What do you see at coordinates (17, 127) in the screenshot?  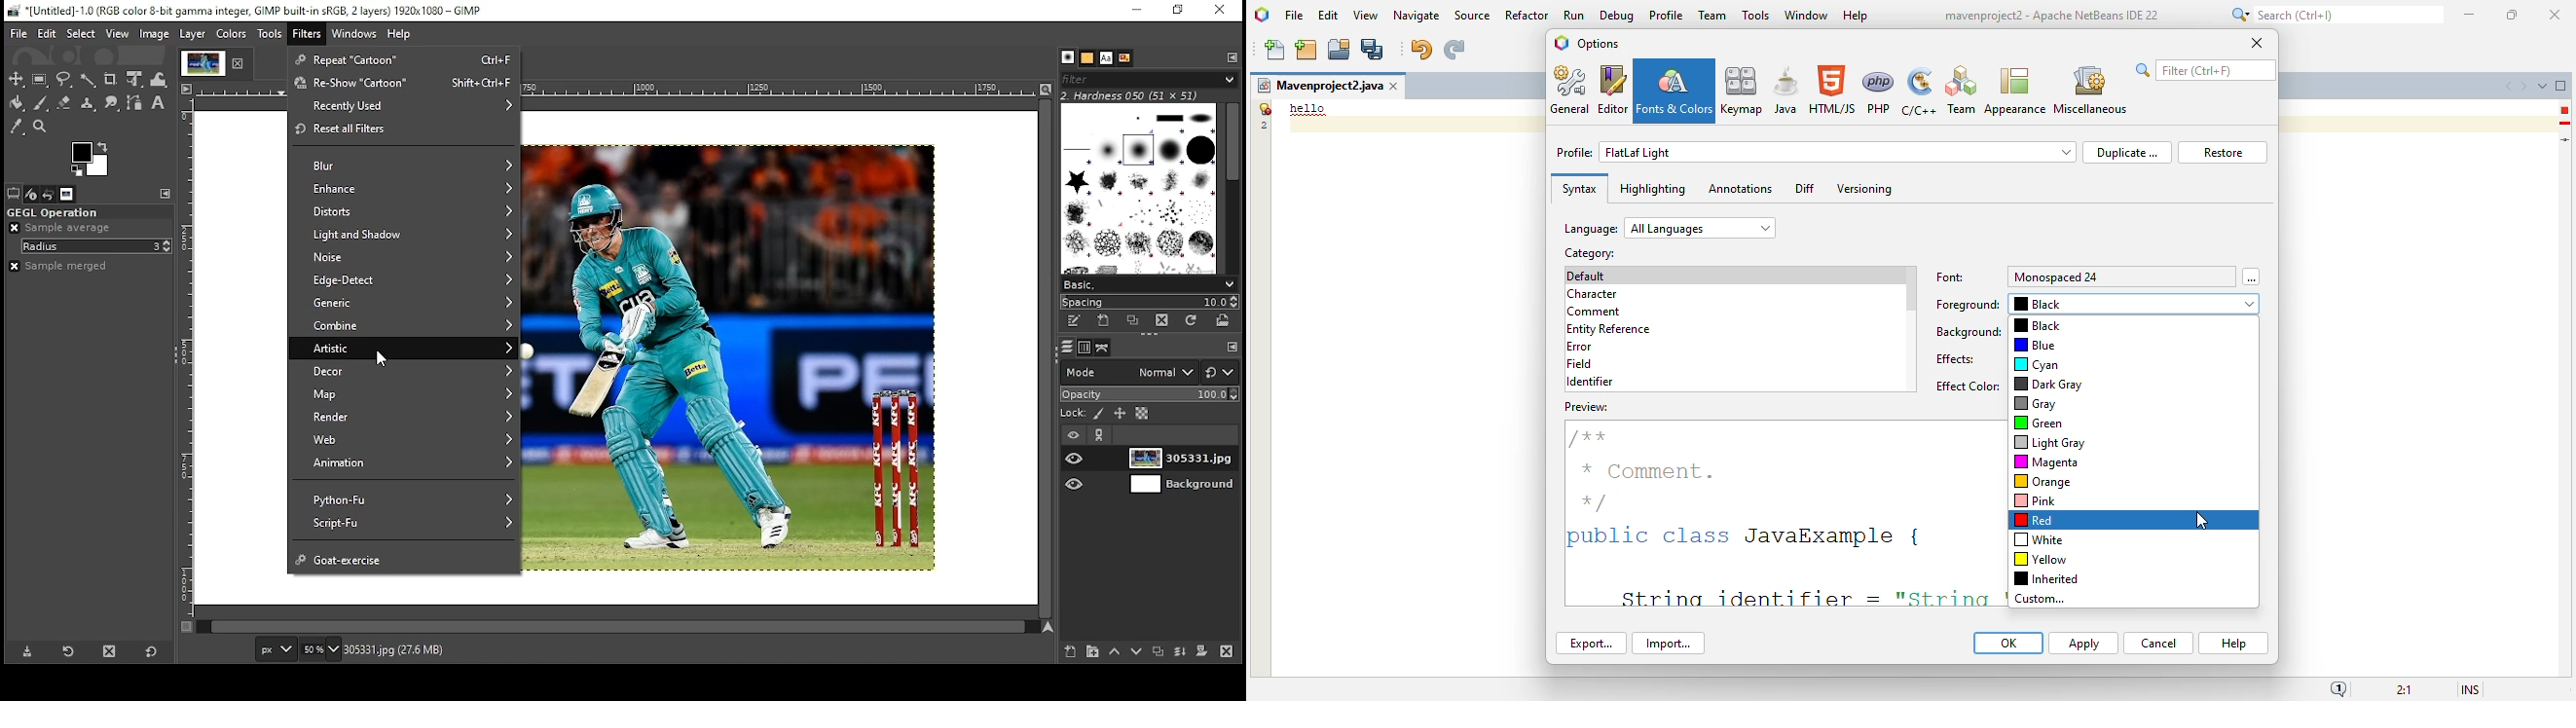 I see `color picker tool` at bounding box center [17, 127].